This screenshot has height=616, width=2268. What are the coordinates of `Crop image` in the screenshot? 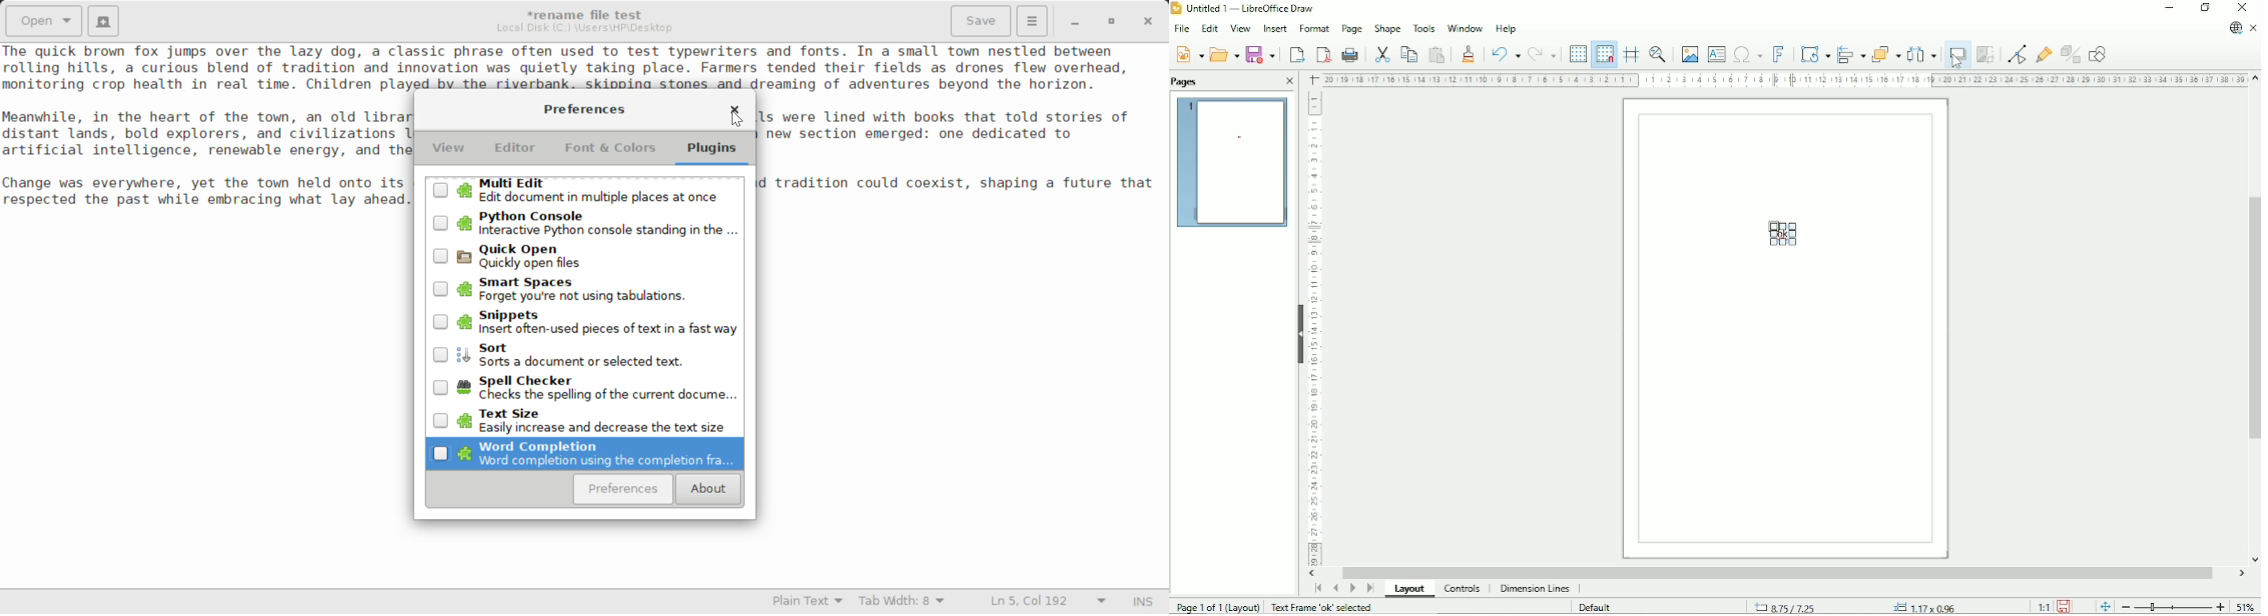 It's located at (1988, 54).